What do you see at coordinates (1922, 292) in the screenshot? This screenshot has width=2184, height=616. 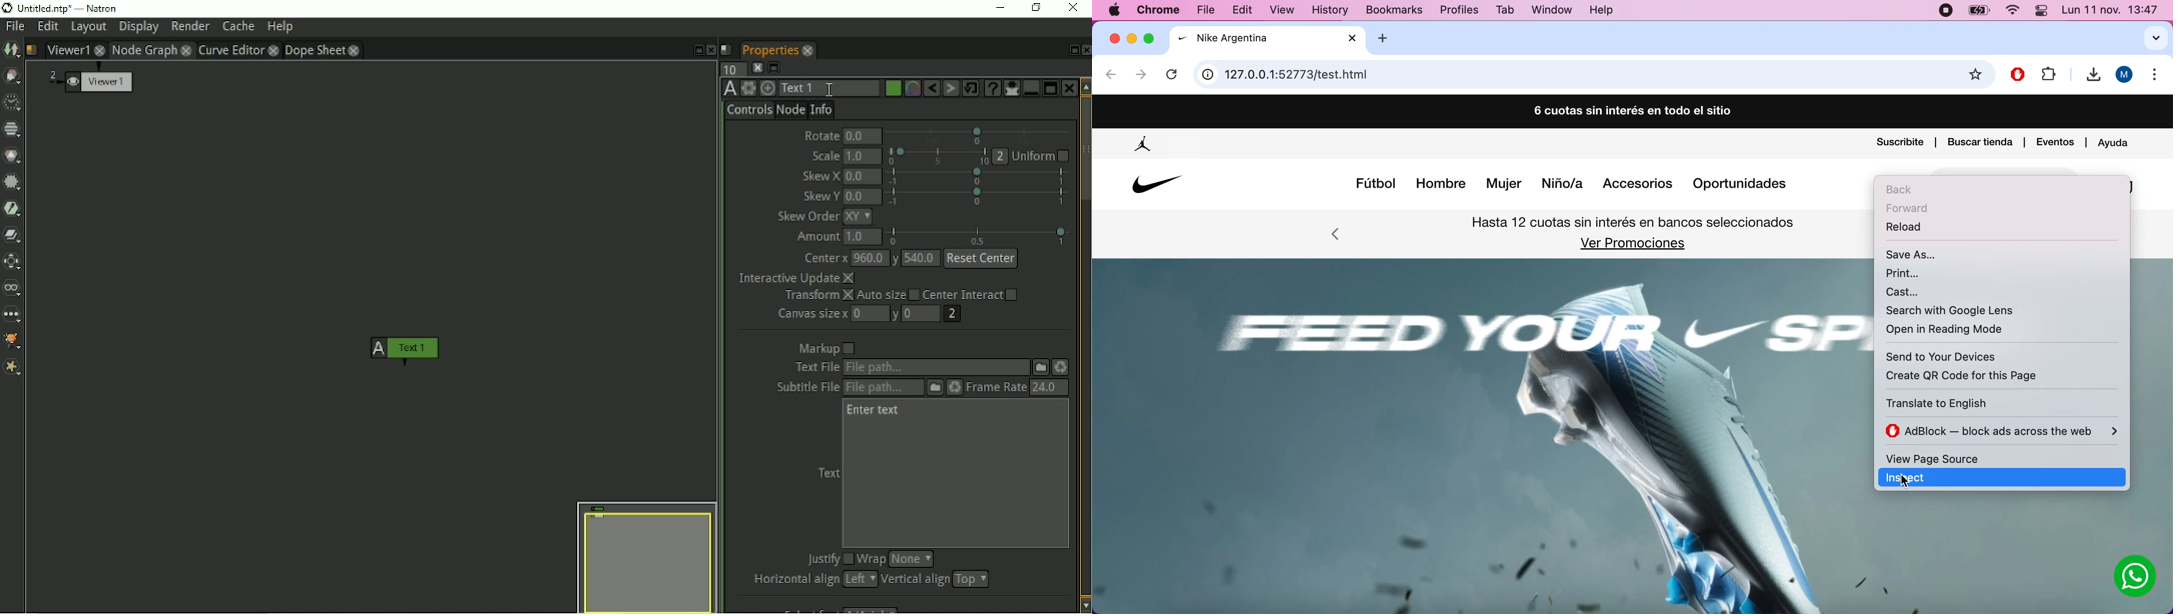 I see `cast` at bounding box center [1922, 292].